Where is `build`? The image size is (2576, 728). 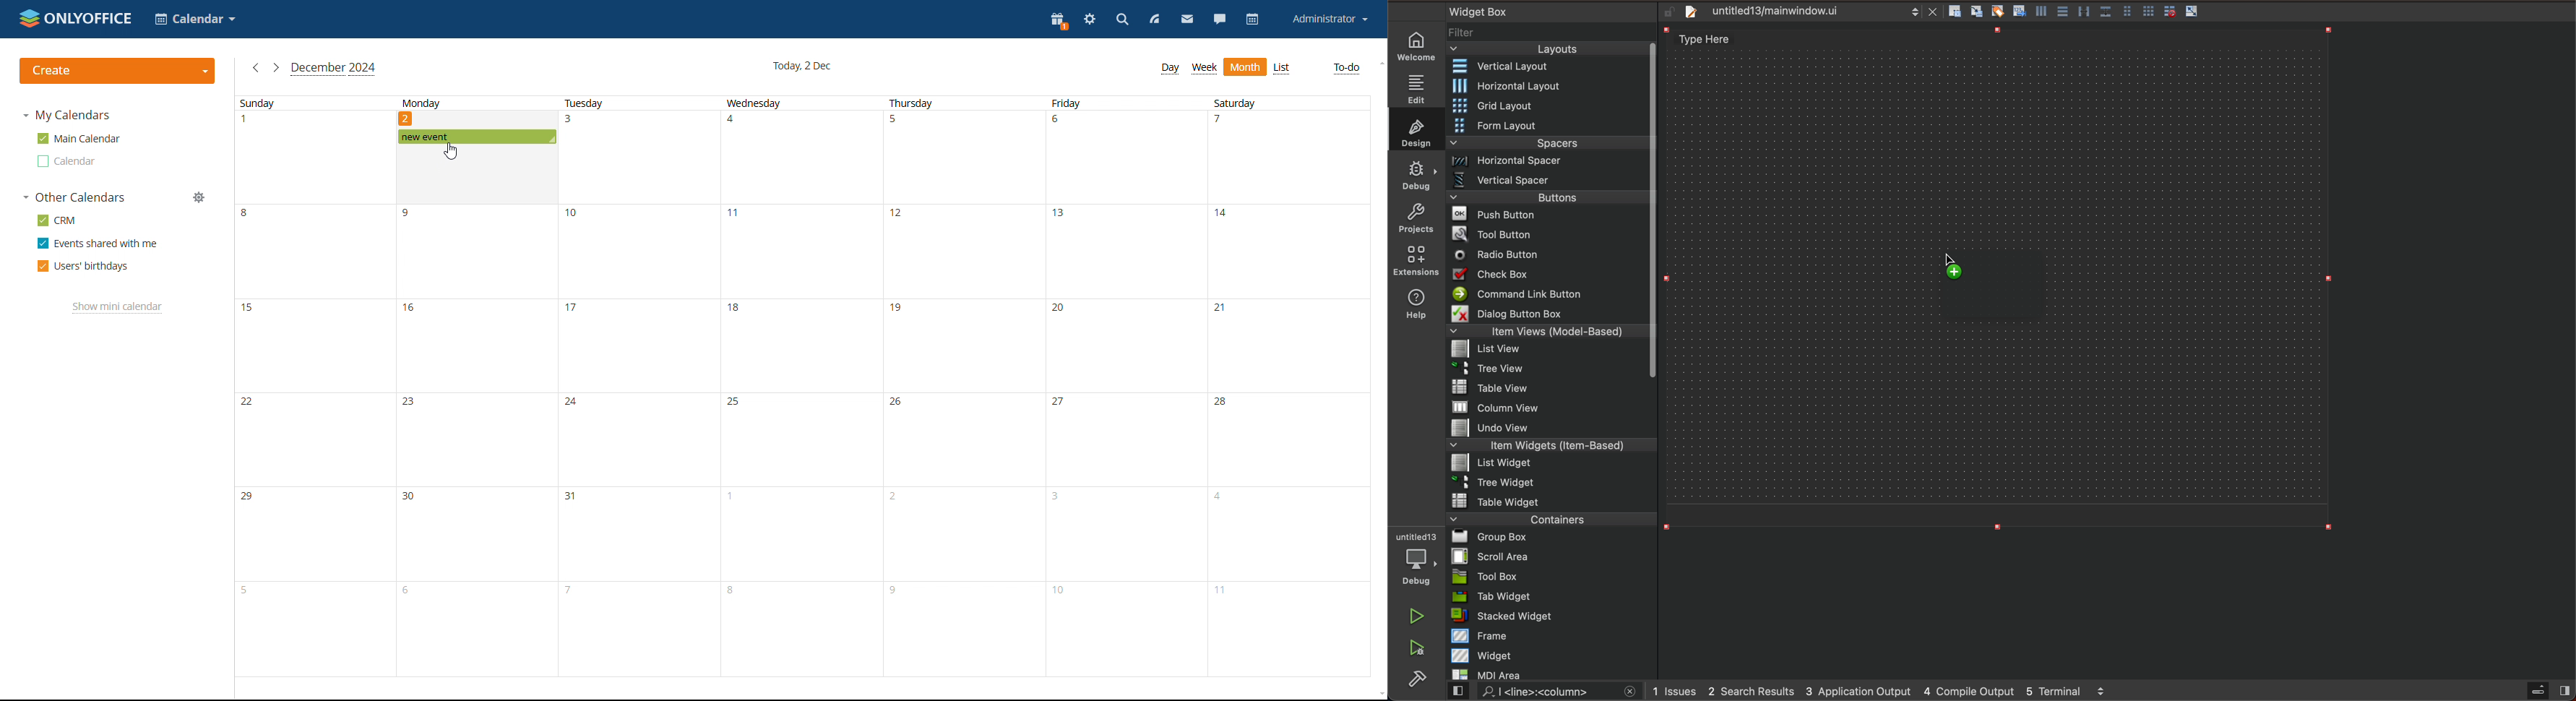
build is located at coordinates (1420, 677).